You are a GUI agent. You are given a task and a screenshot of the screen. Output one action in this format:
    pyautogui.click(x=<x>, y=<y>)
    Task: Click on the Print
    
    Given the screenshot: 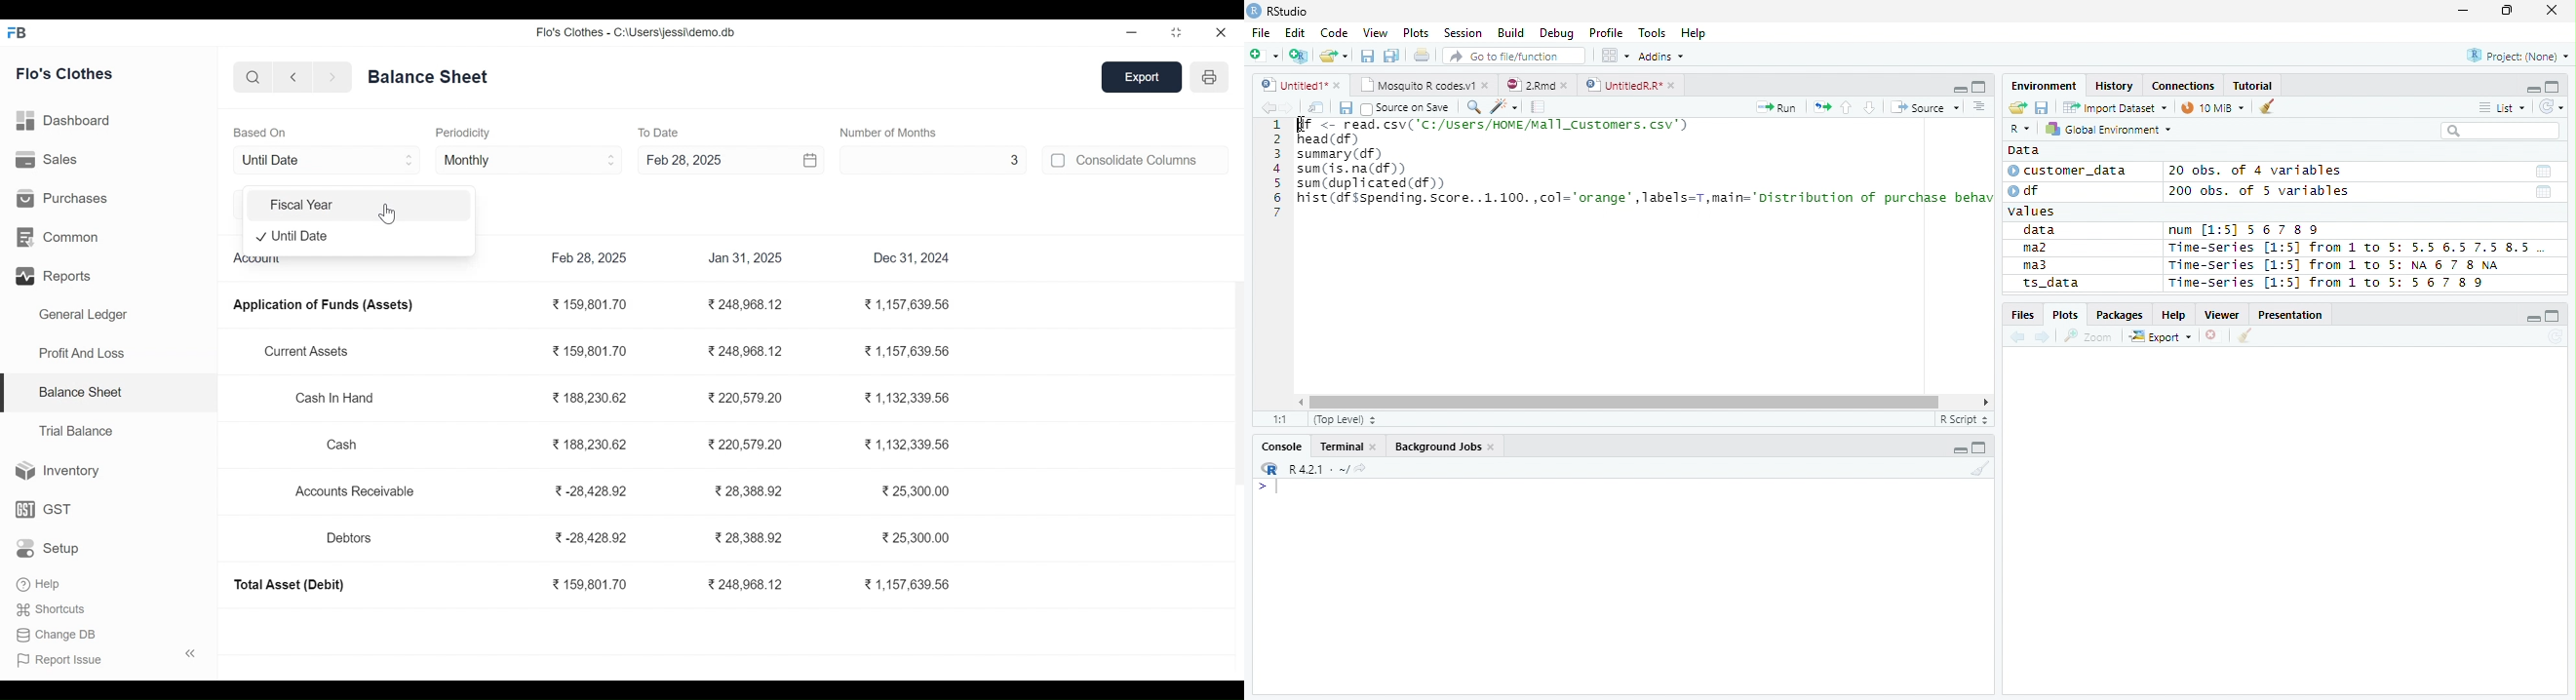 What is the action you would take?
    pyautogui.click(x=1421, y=56)
    